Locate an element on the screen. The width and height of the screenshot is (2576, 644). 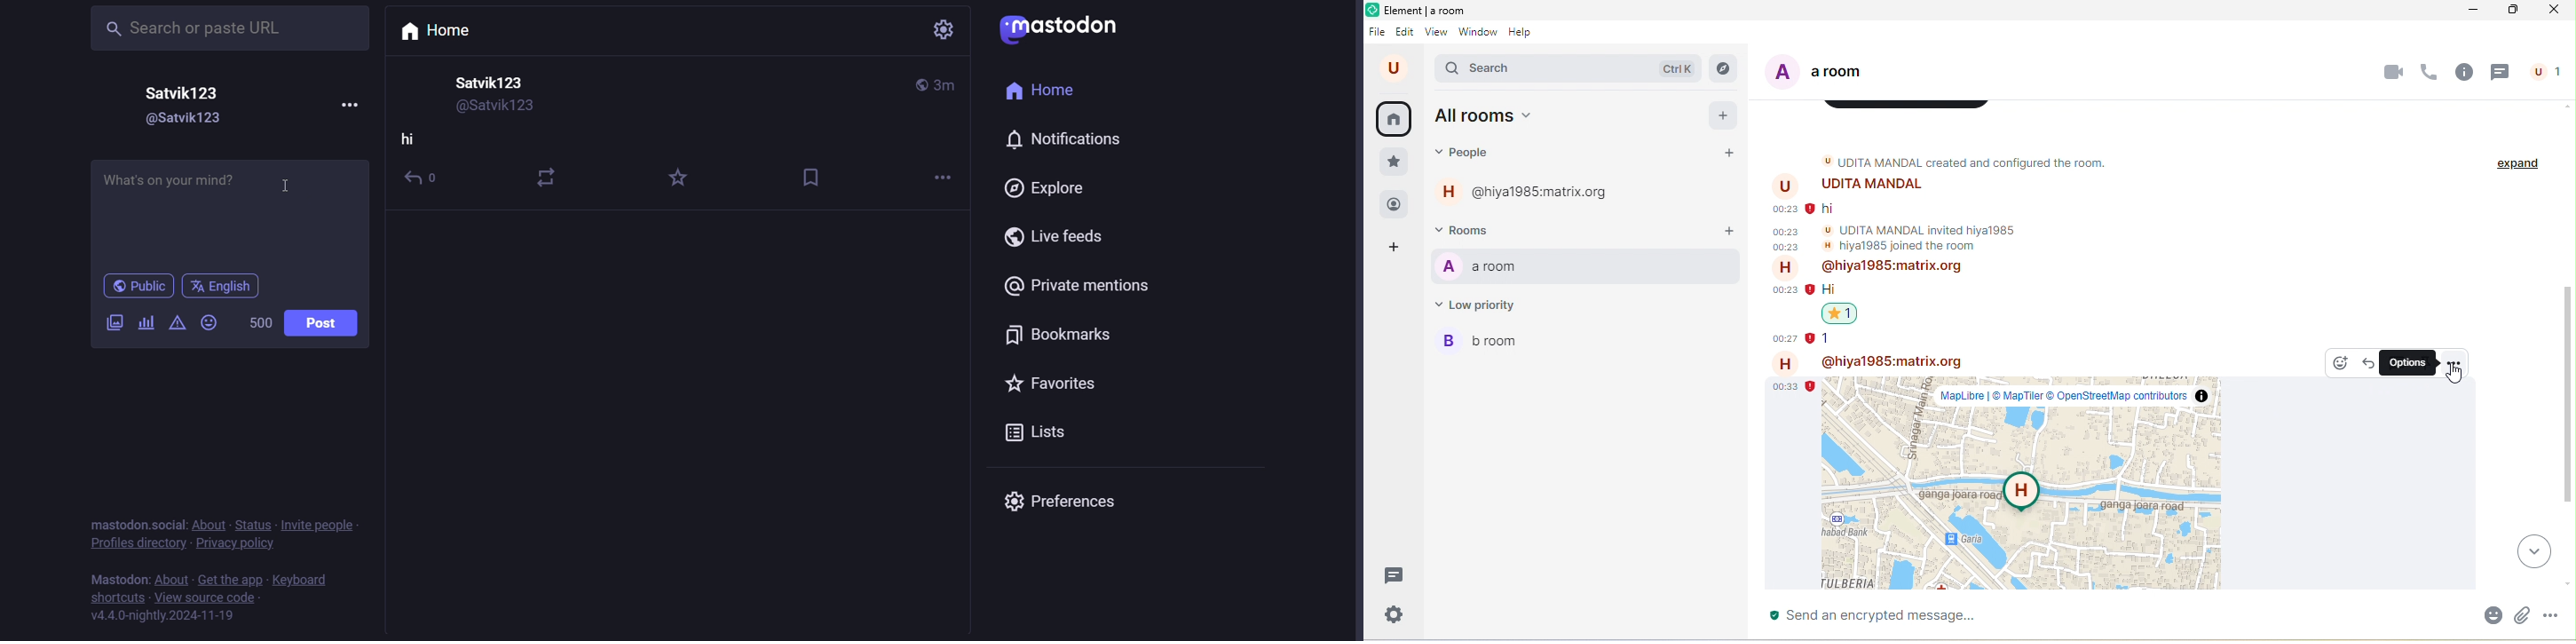
notification is located at coordinates (1060, 140).